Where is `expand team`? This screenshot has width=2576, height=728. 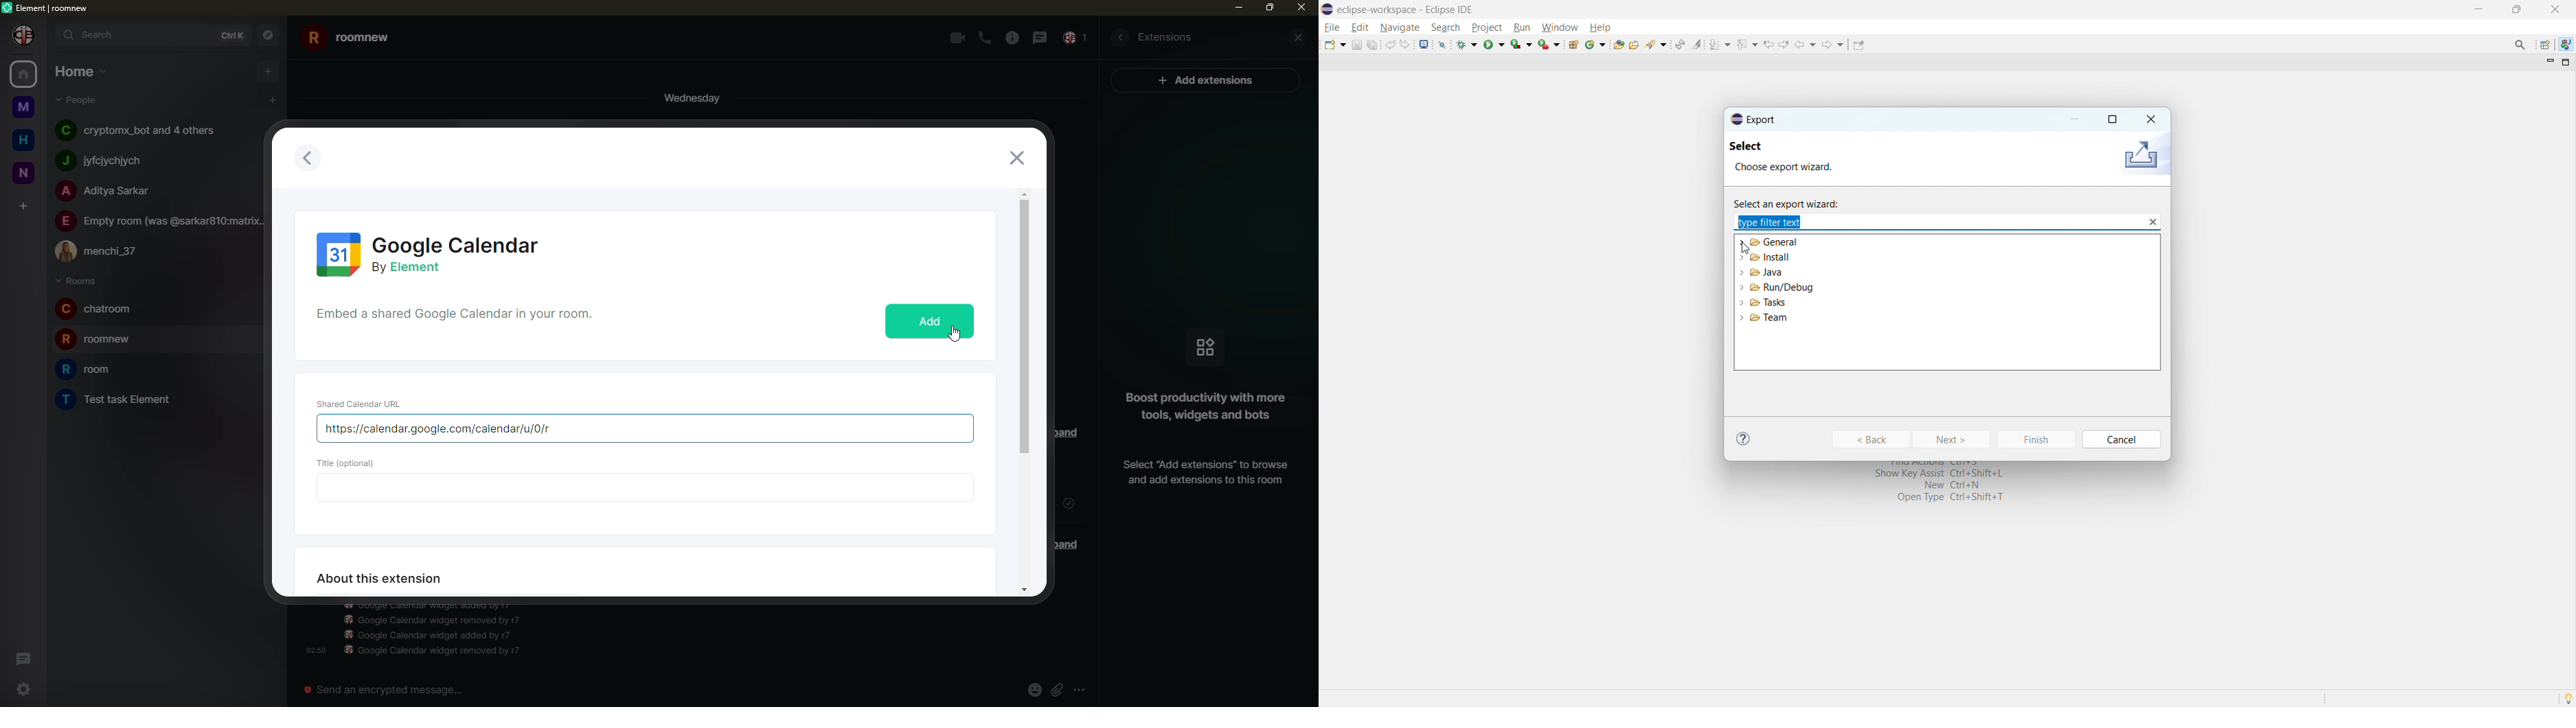
expand team is located at coordinates (1742, 316).